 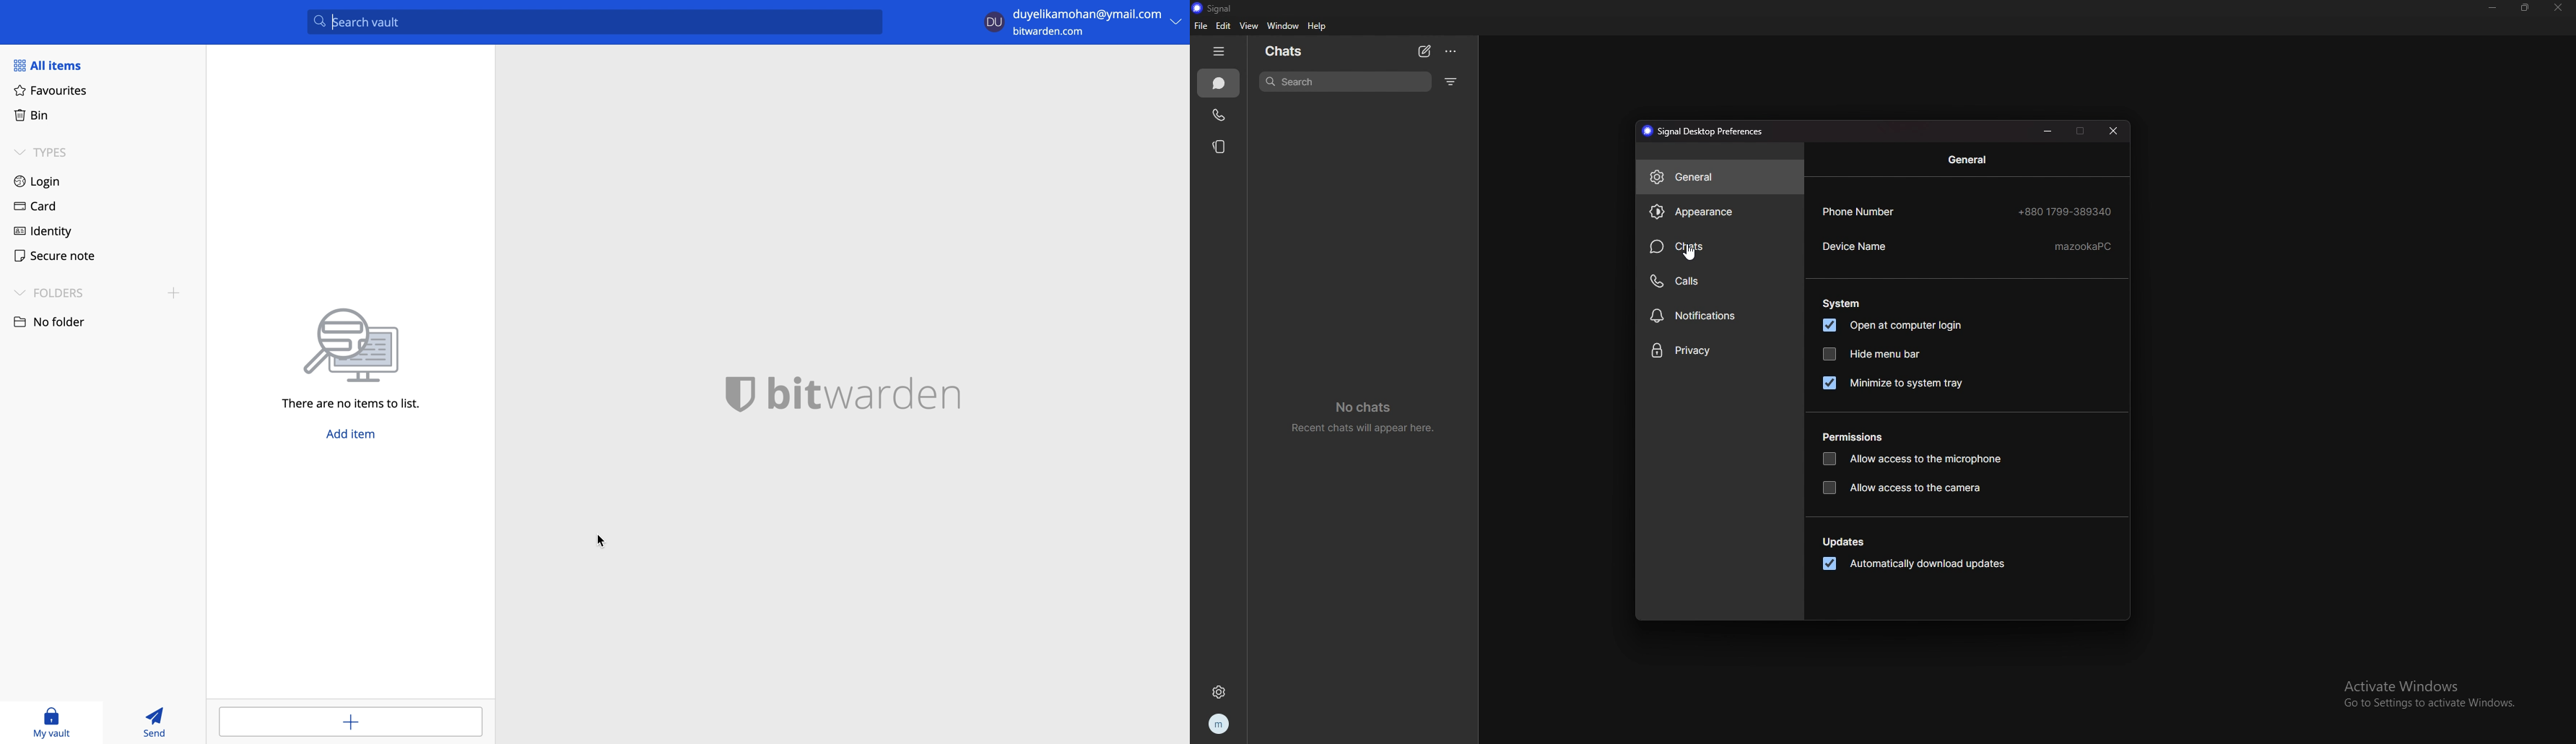 I want to click on file, so click(x=1201, y=25).